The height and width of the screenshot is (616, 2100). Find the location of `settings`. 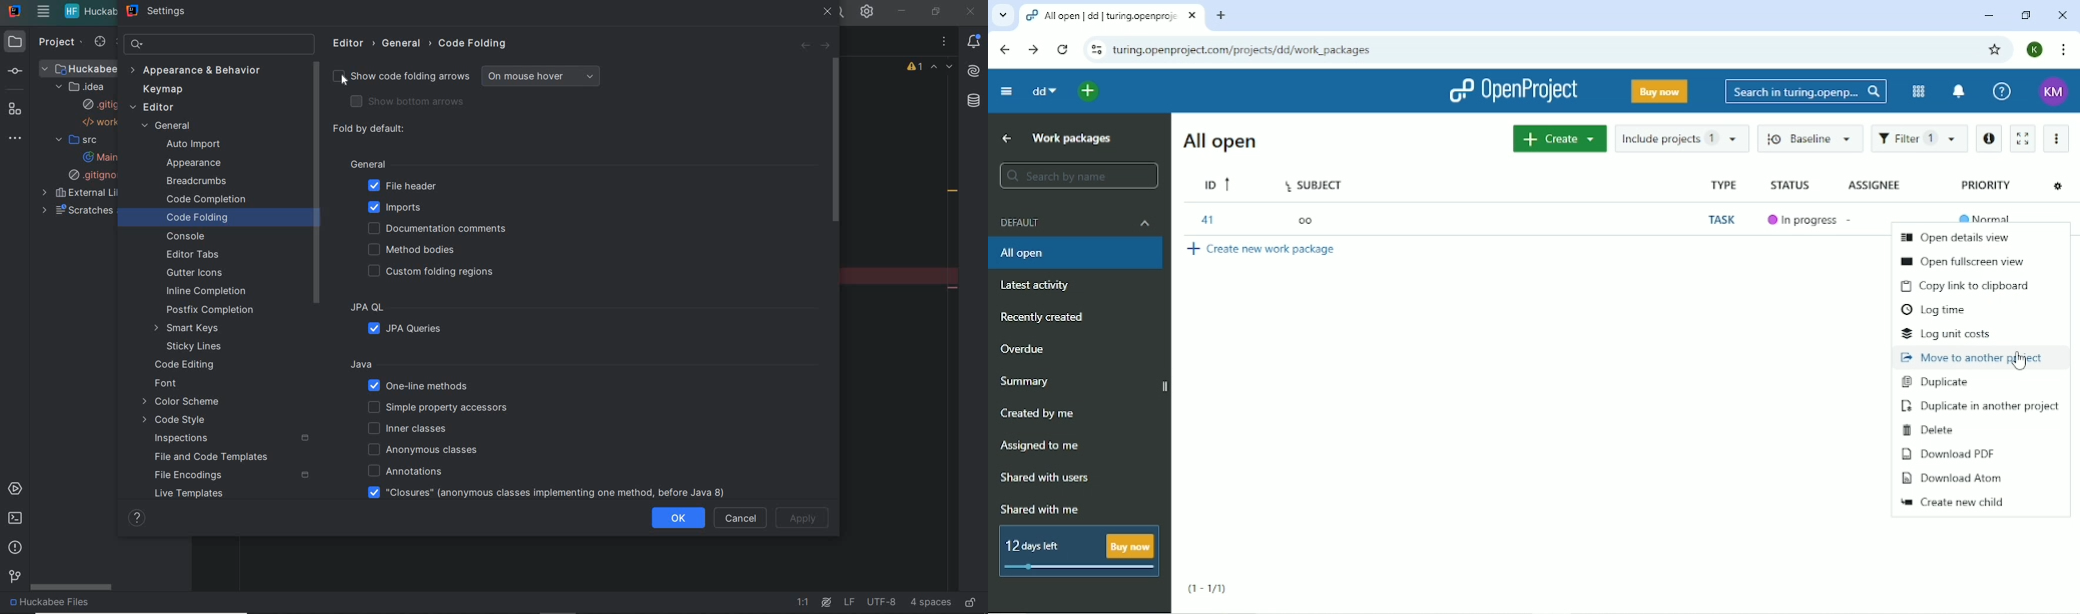

settings is located at coordinates (867, 13).